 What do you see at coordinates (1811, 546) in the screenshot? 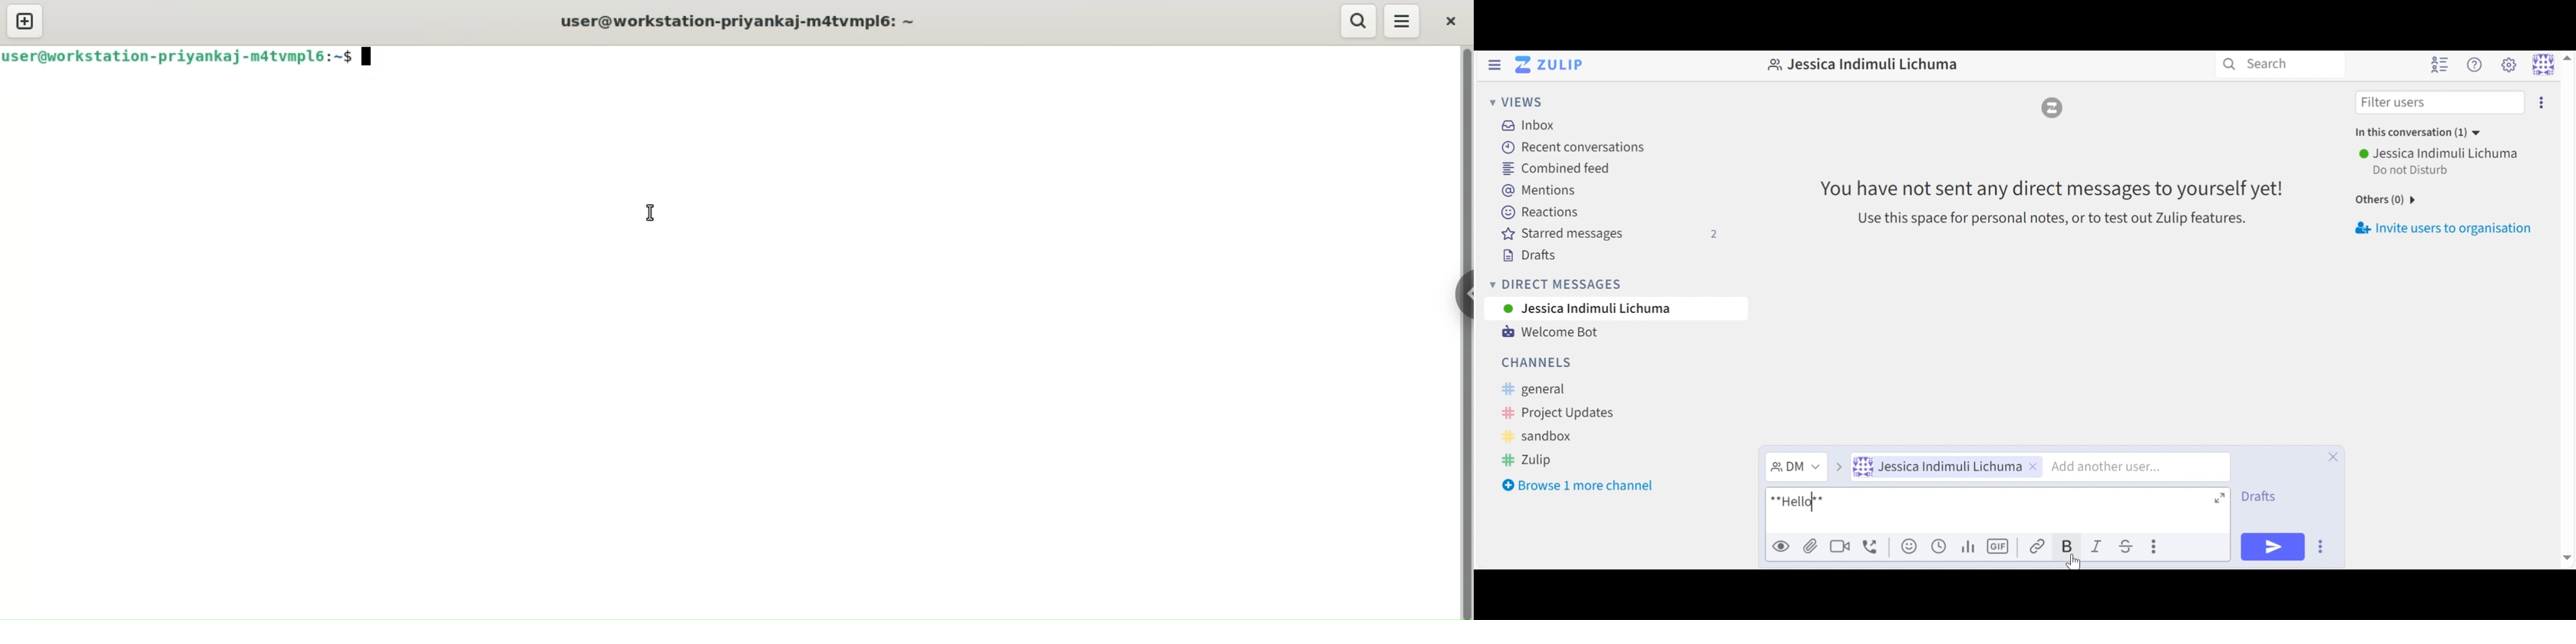
I see `Upload files` at bounding box center [1811, 546].